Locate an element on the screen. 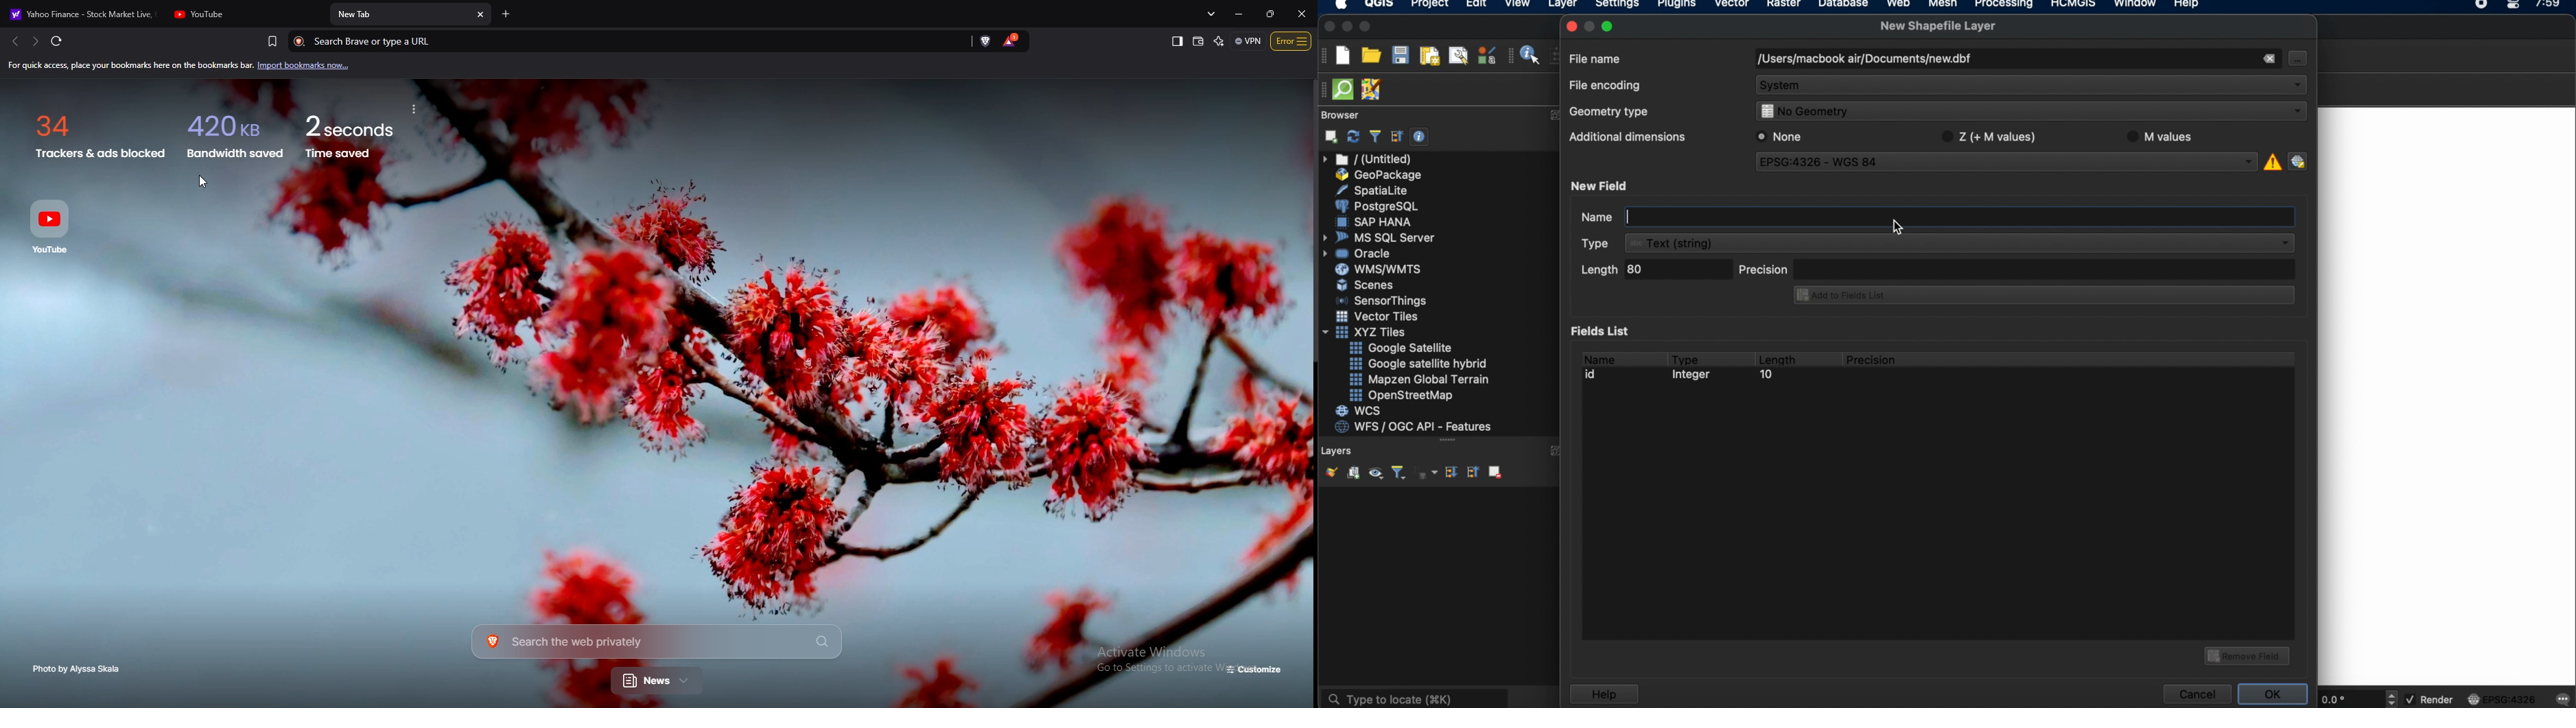 The height and width of the screenshot is (728, 2576). inactive minimize icon is located at coordinates (1590, 26).